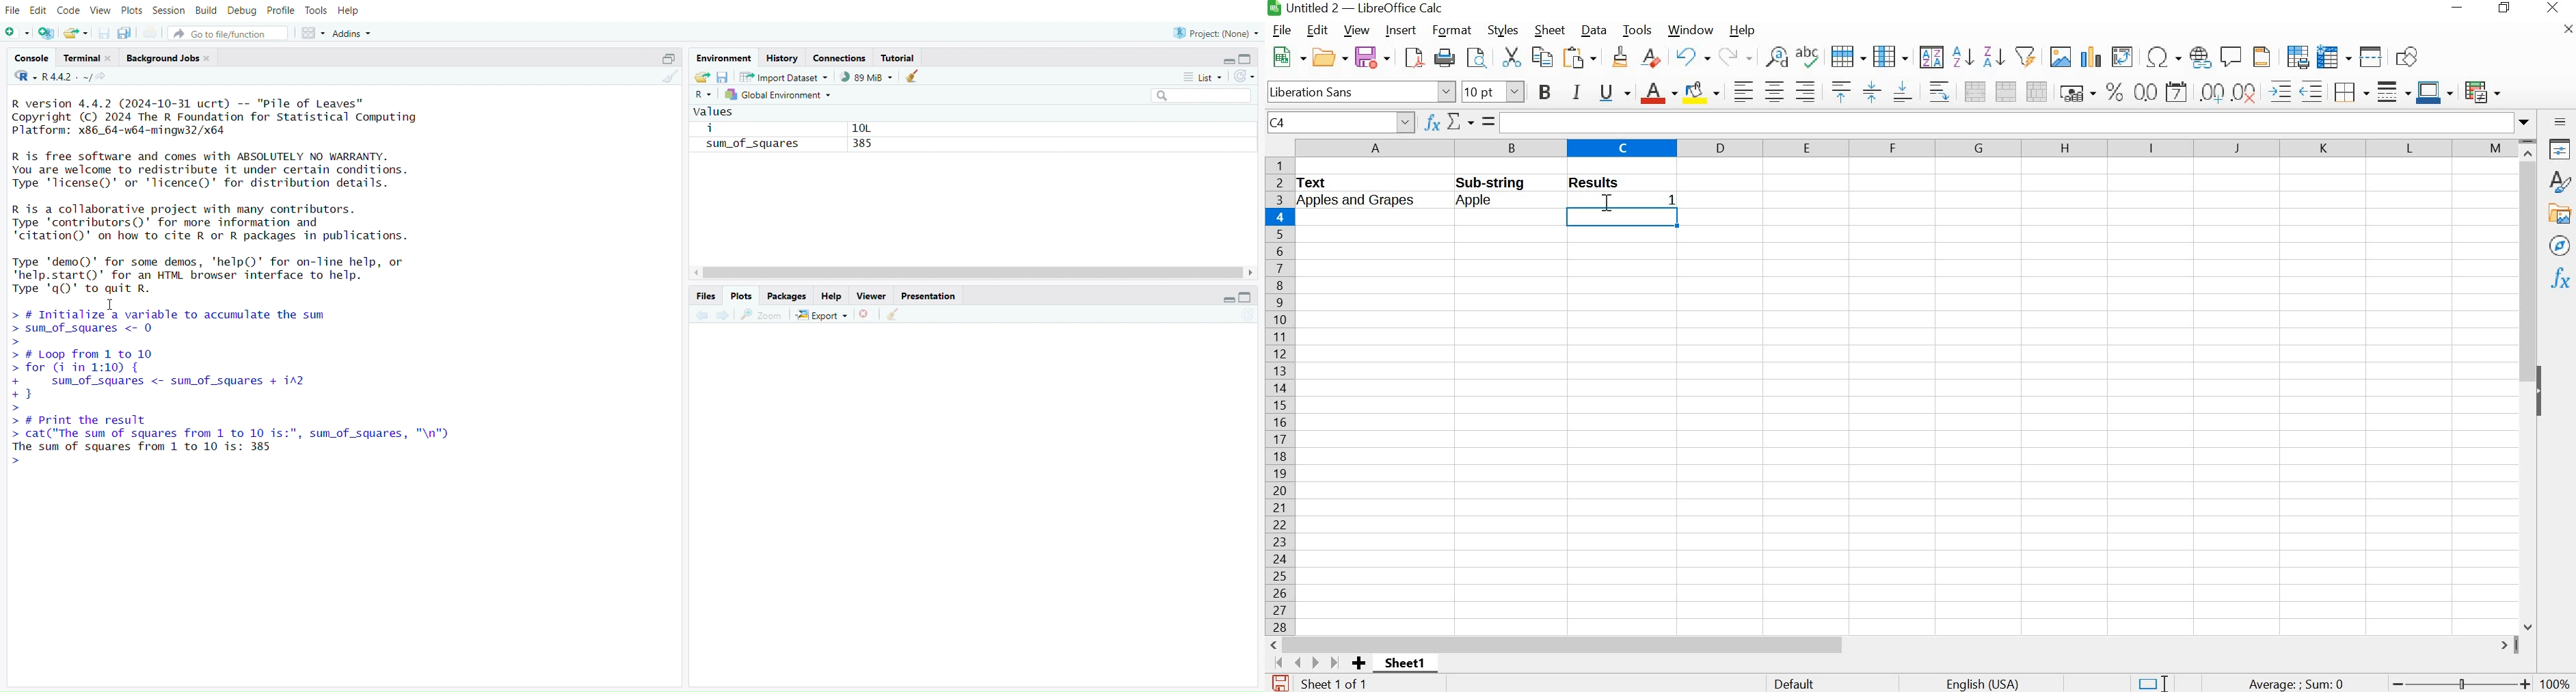 This screenshot has height=700, width=2576. What do you see at coordinates (928, 295) in the screenshot?
I see `presentation` at bounding box center [928, 295].